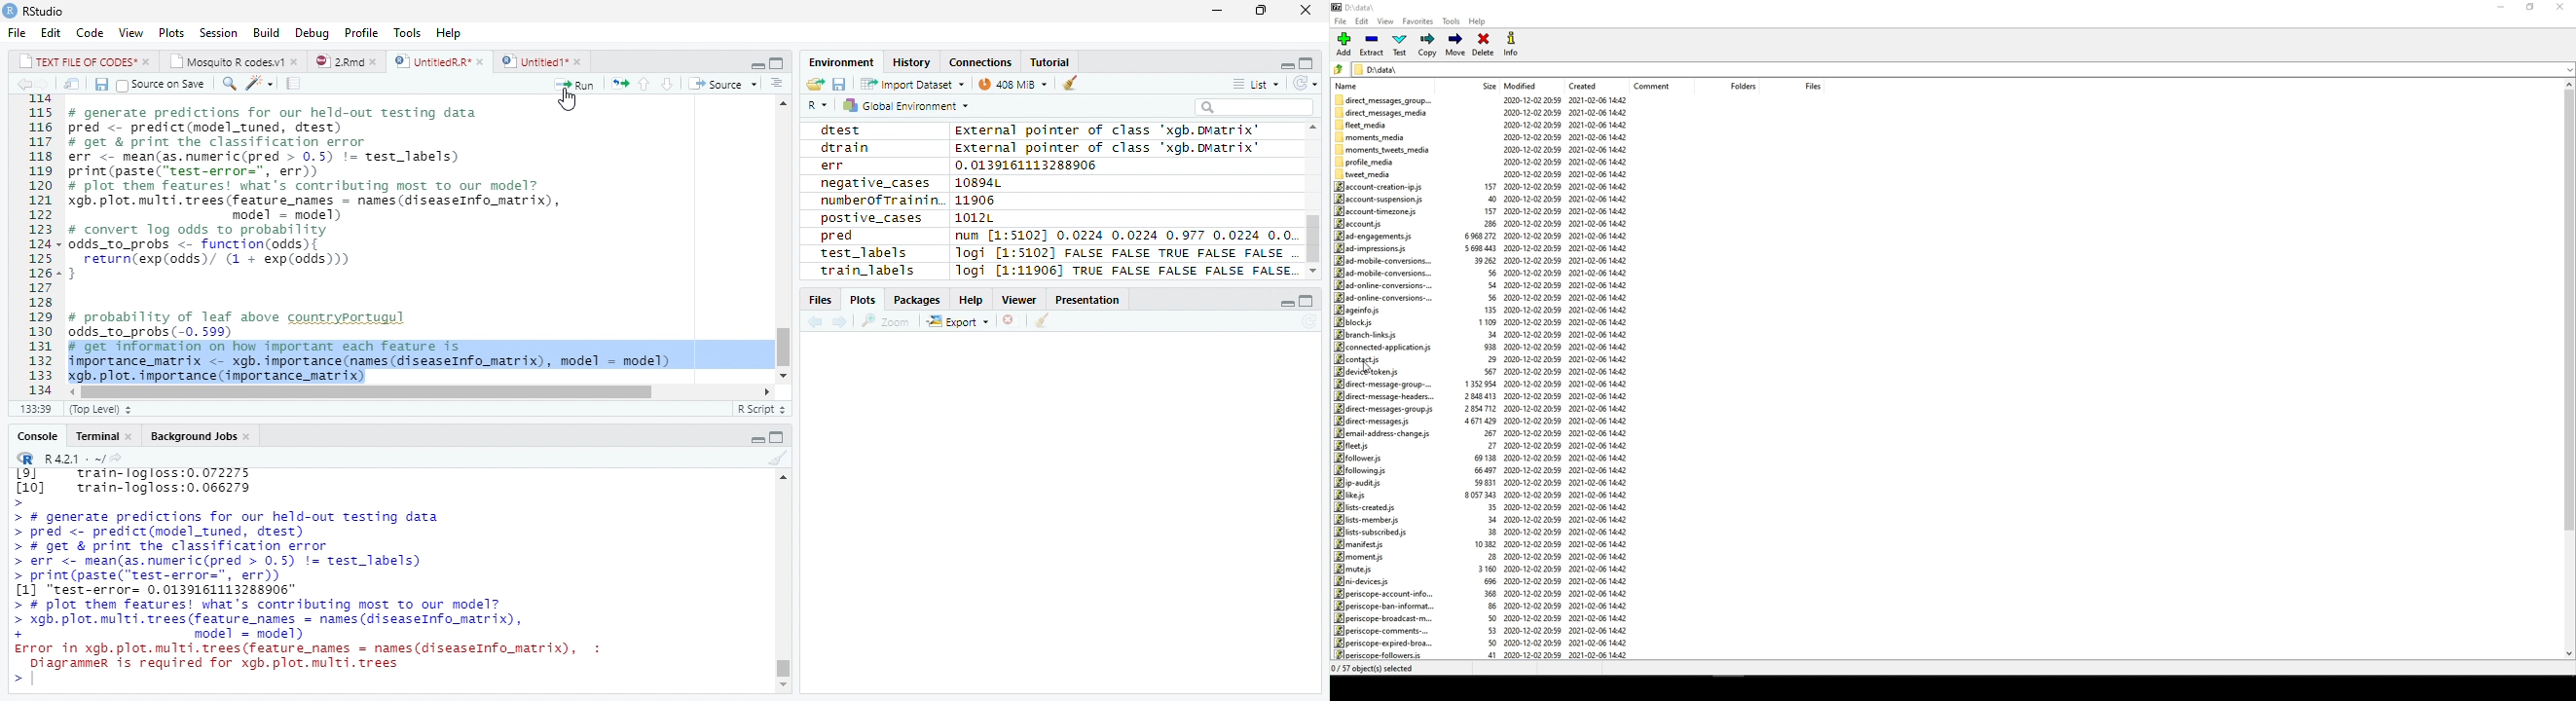 The width and height of the screenshot is (2576, 728). Describe the element at coordinates (1010, 82) in the screenshot. I see `44MiB` at that location.